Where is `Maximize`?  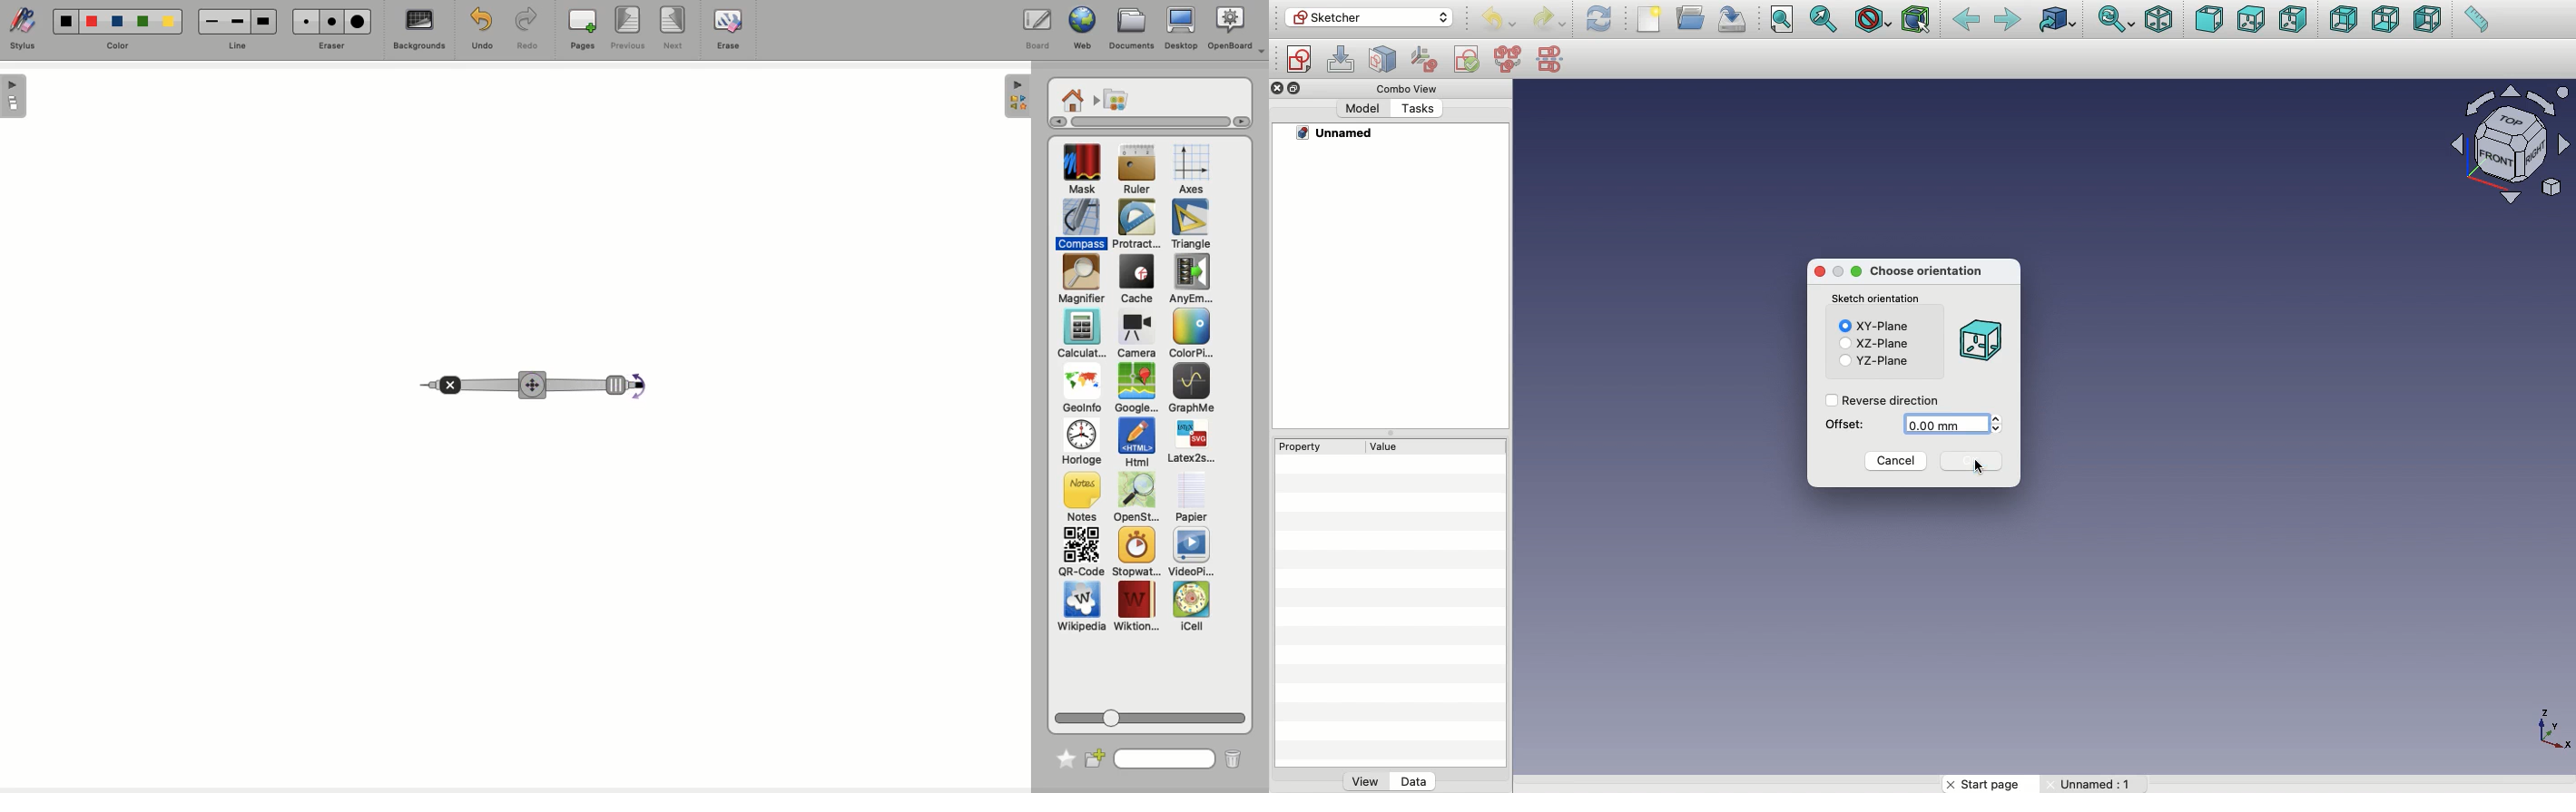
Maximize is located at coordinates (1837, 272).